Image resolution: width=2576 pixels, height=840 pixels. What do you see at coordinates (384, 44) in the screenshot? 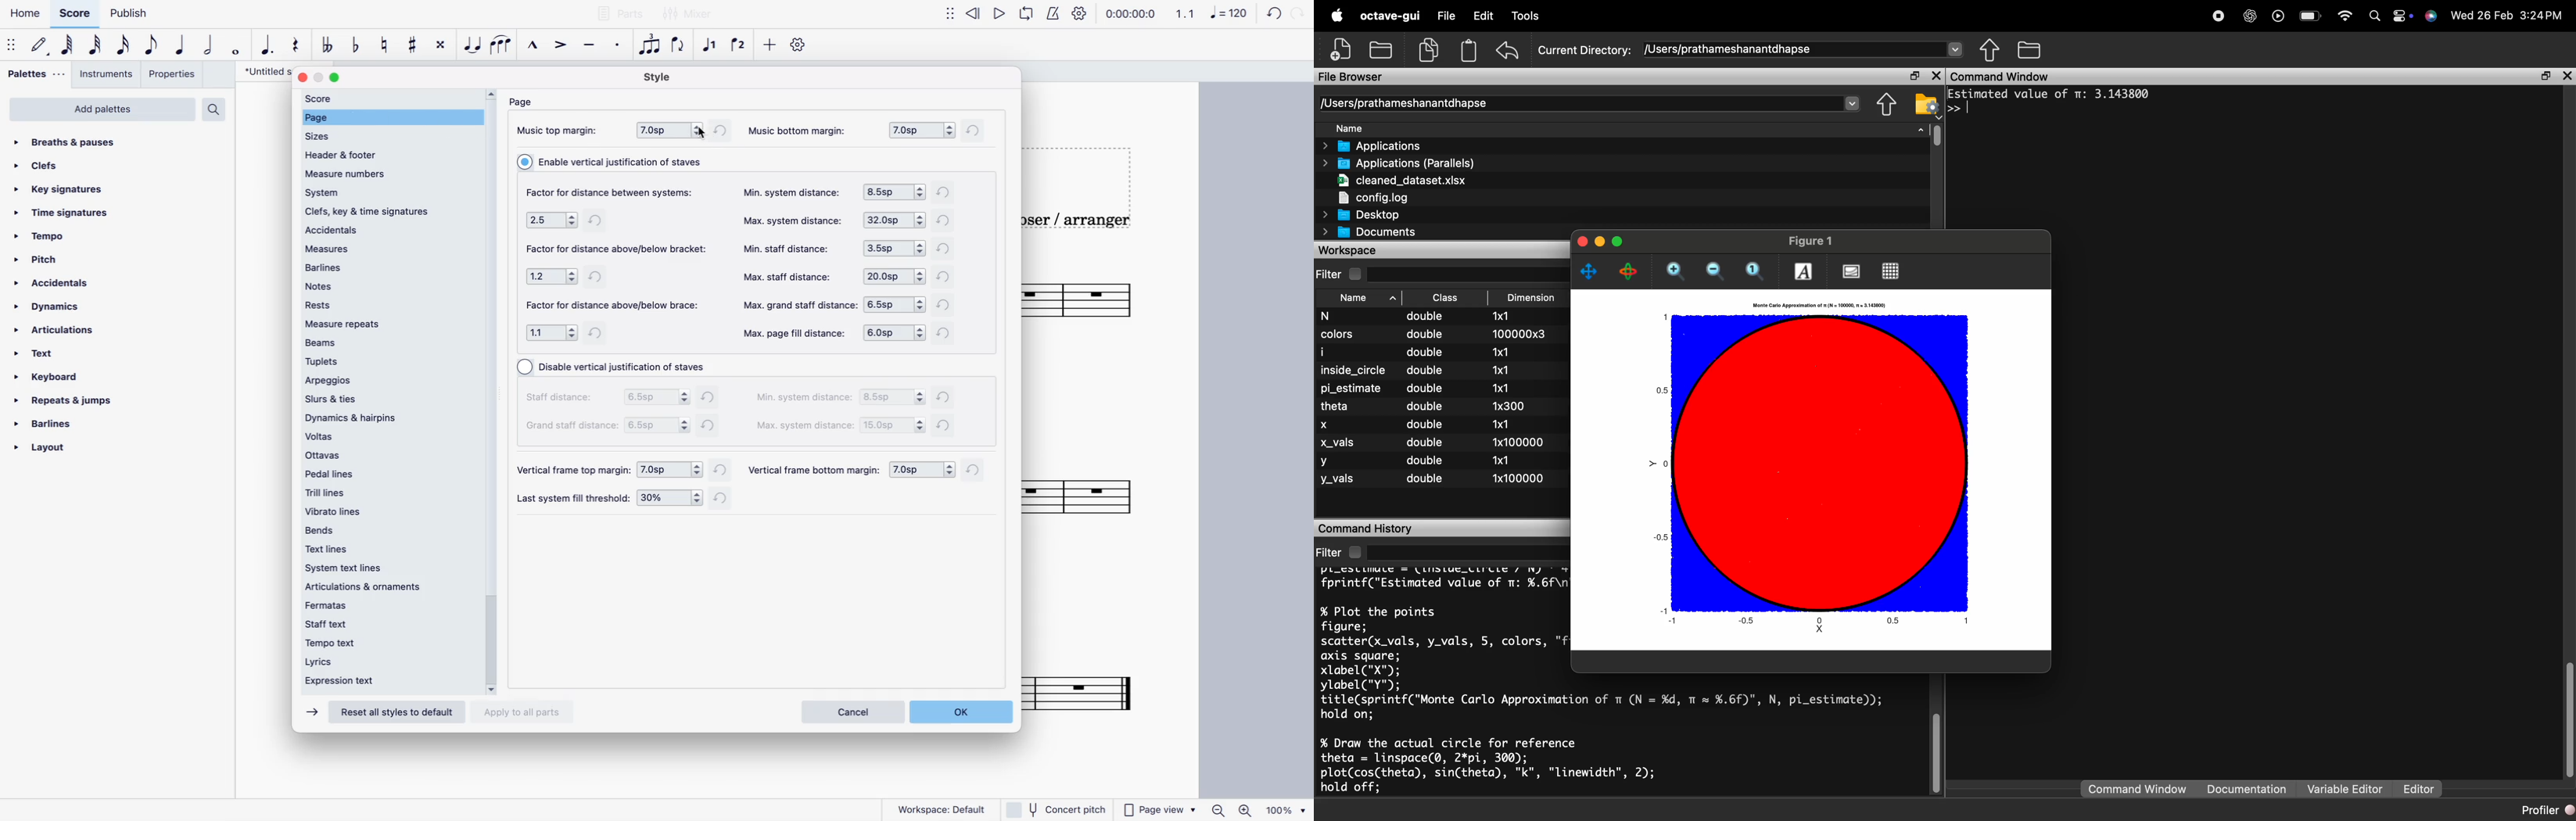
I see `toggle natural` at bounding box center [384, 44].